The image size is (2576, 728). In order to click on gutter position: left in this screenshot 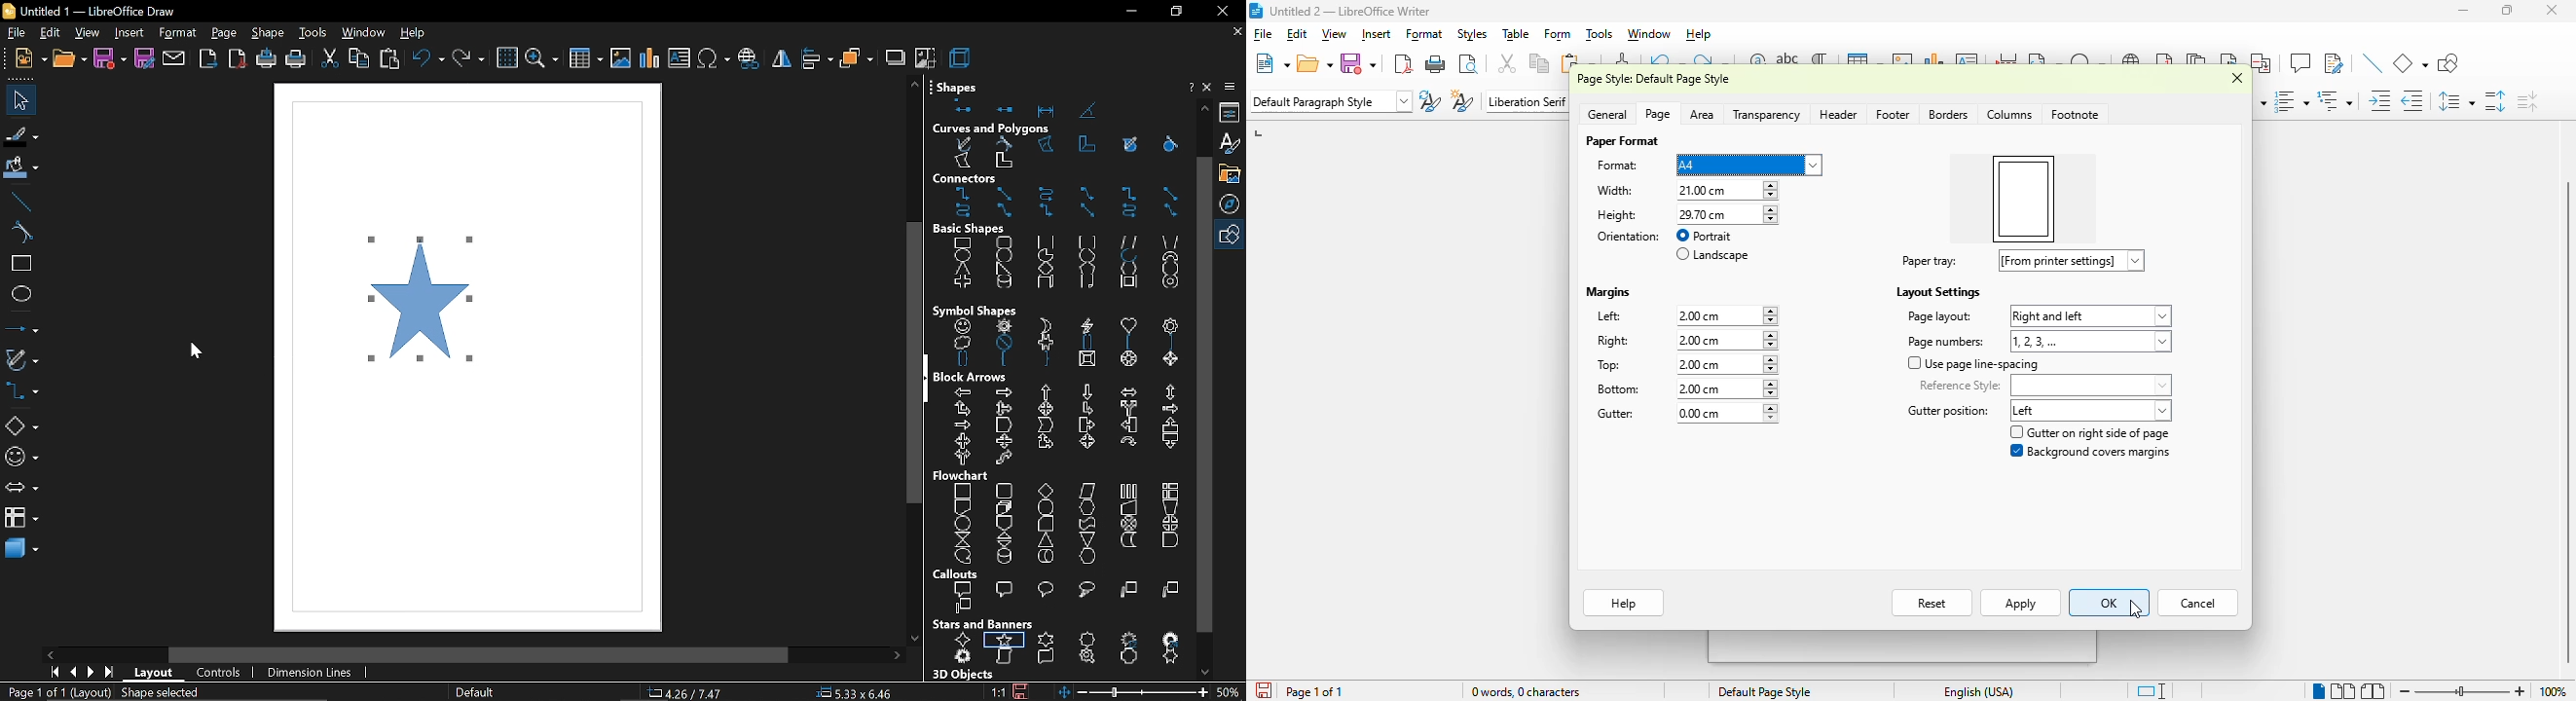, I will do `click(2038, 411)`.